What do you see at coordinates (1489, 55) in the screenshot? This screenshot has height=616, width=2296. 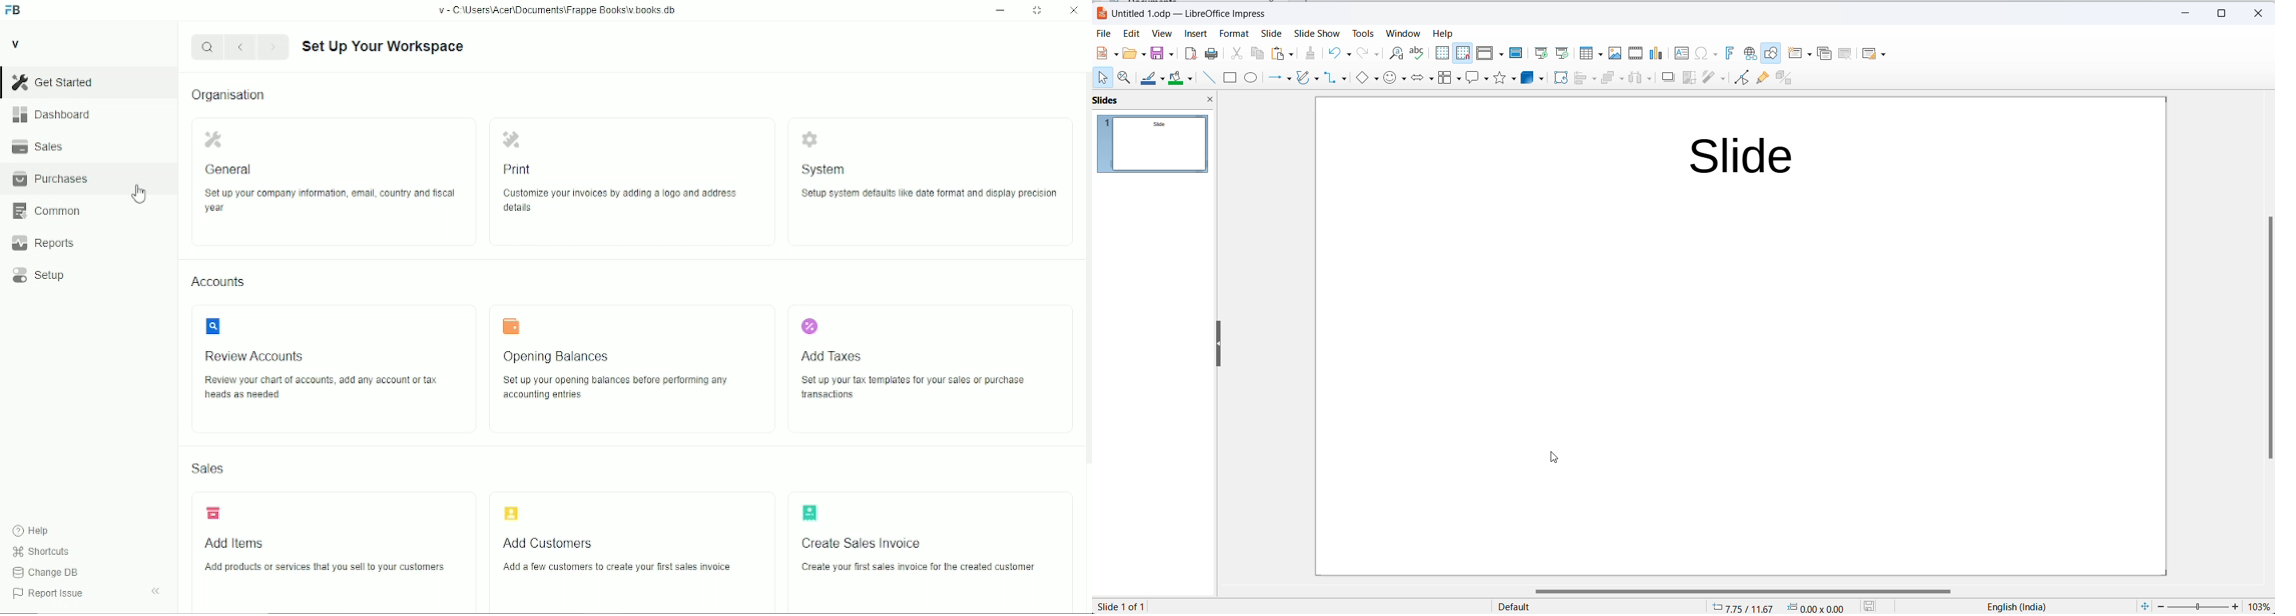 I see `Display options` at bounding box center [1489, 55].